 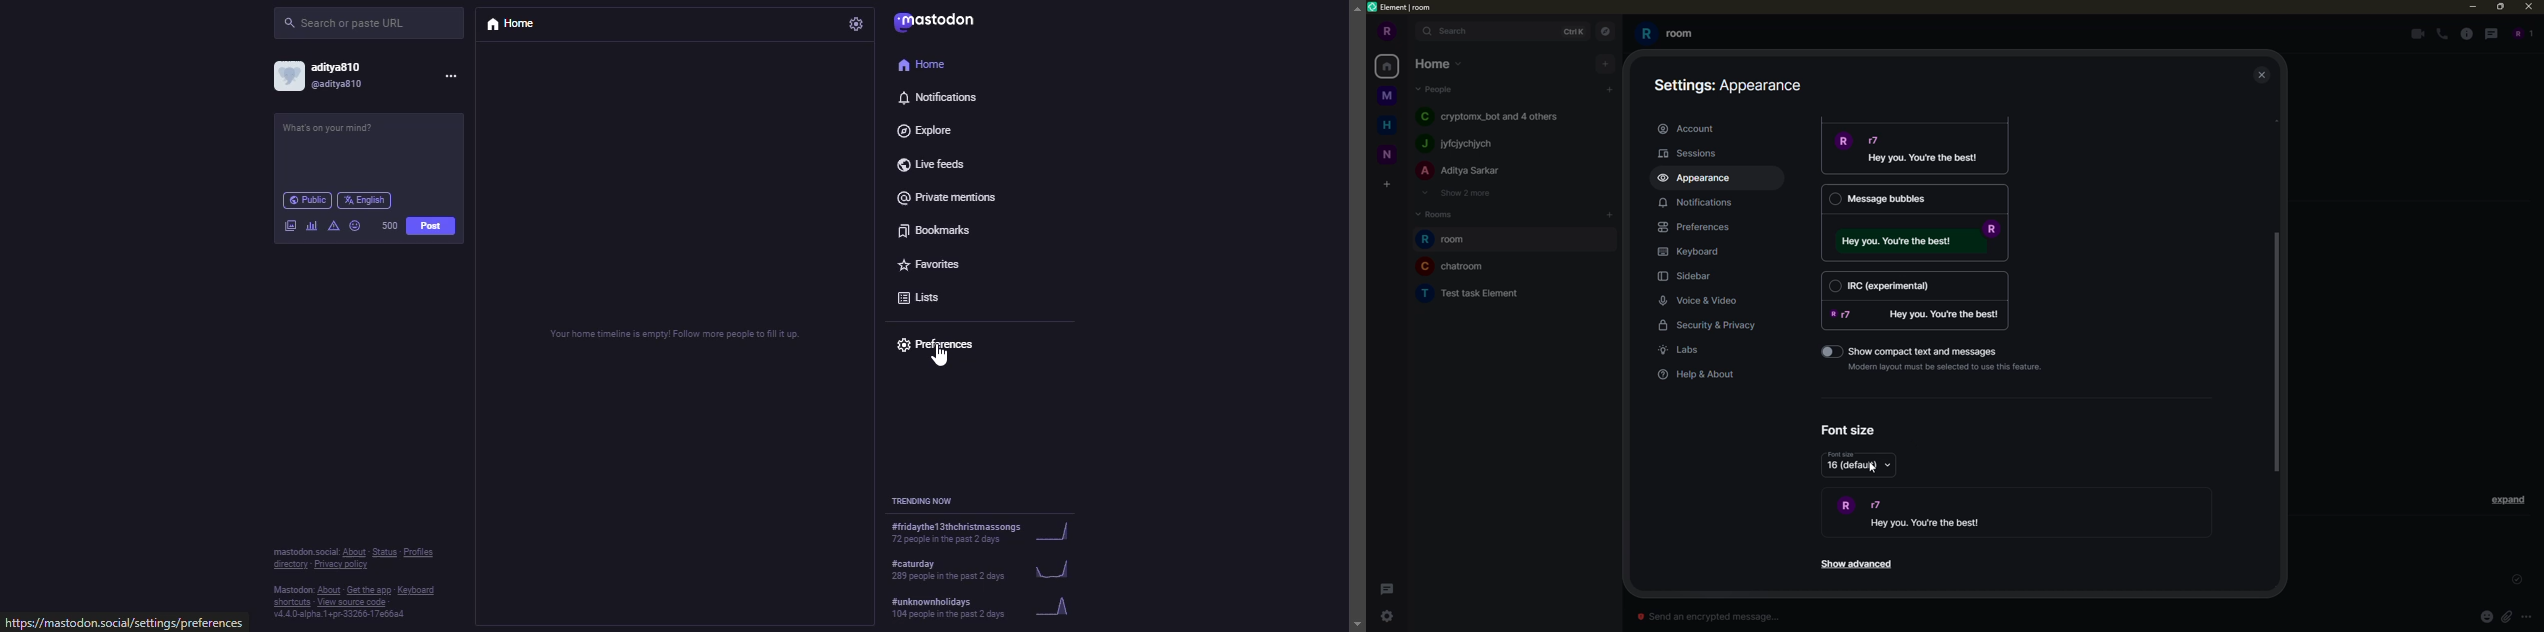 I want to click on message, so click(x=1919, y=241).